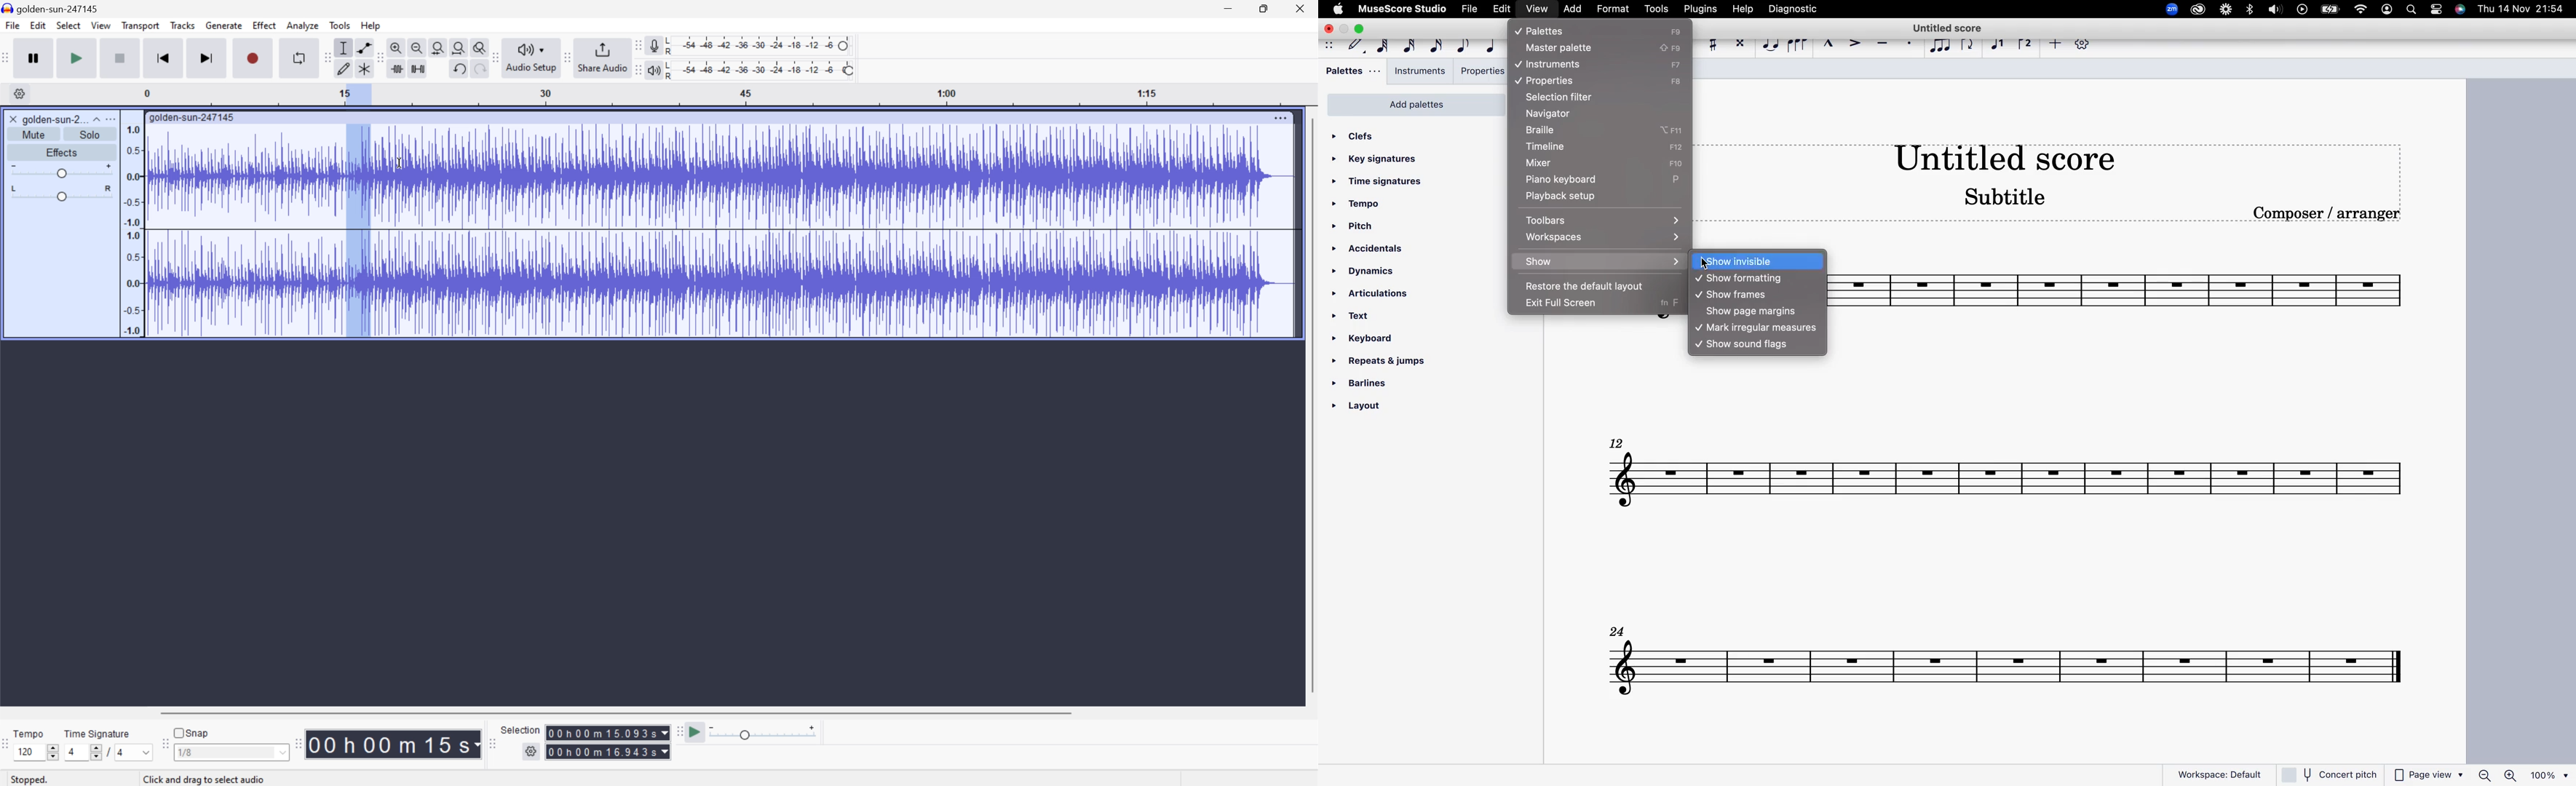  What do you see at coordinates (371, 25) in the screenshot?
I see `Help` at bounding box center [371, 25].